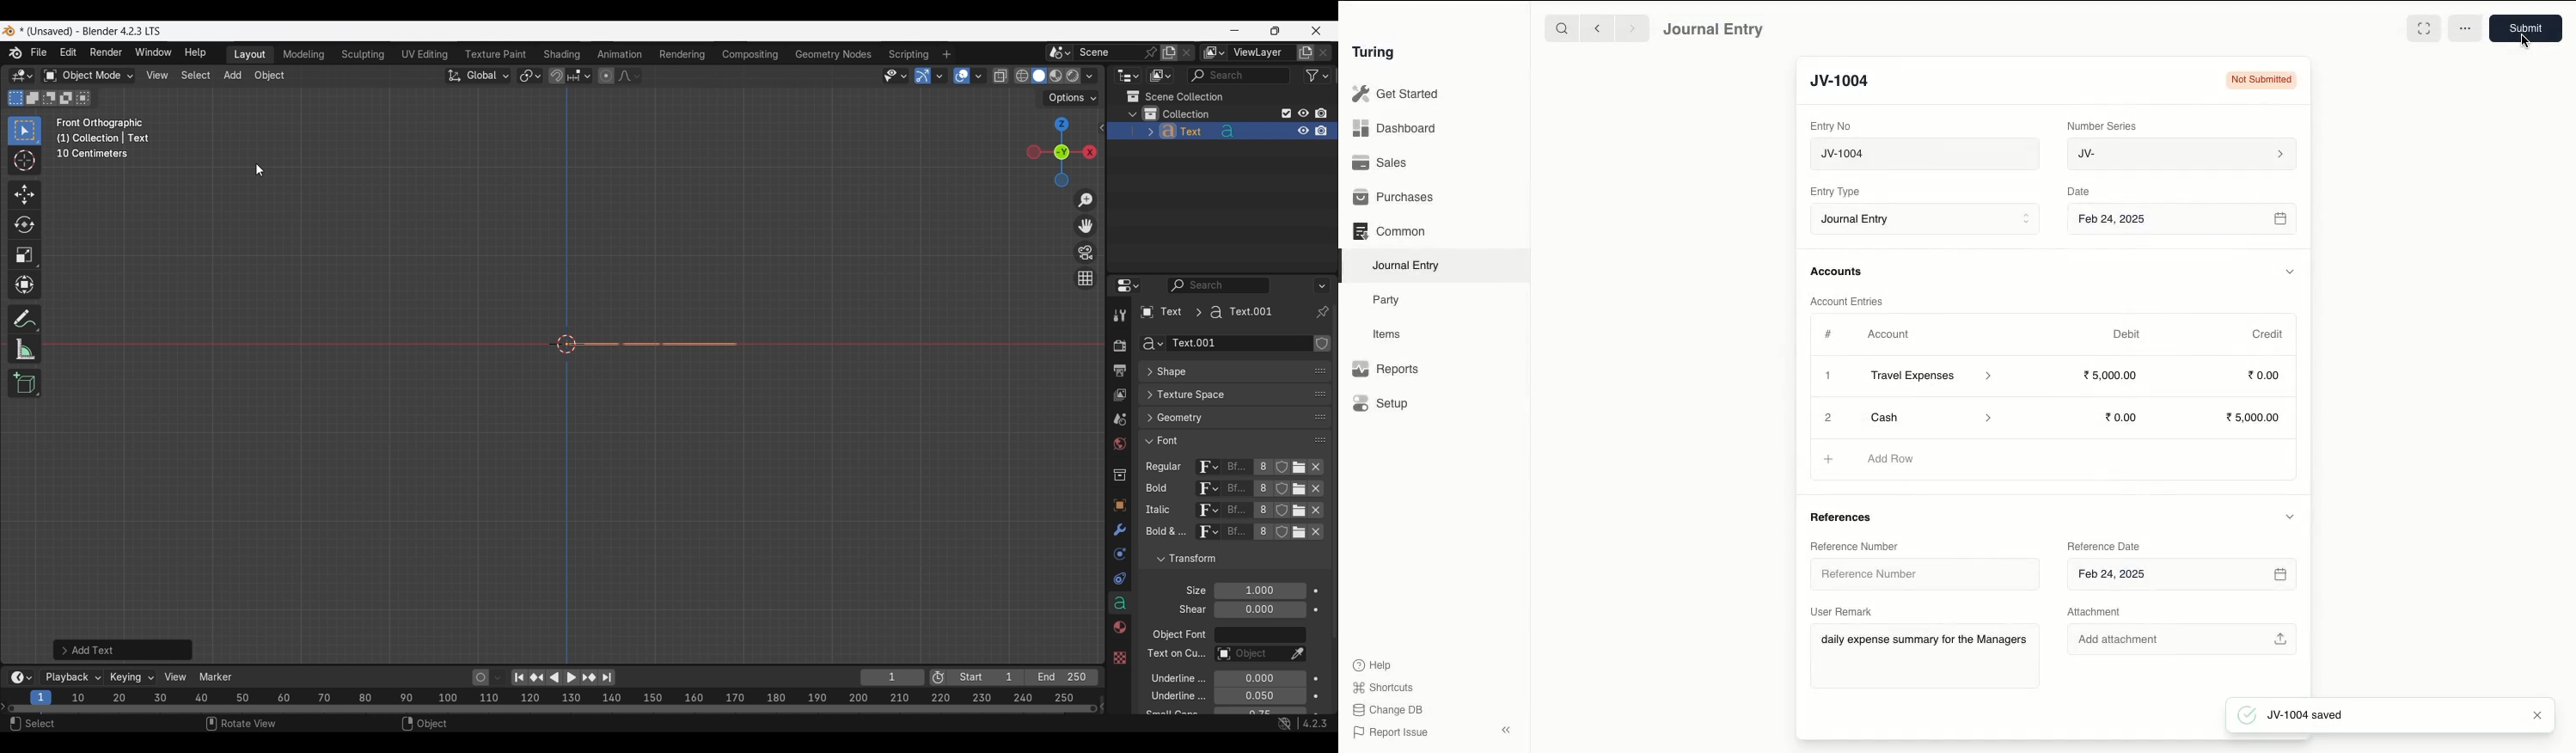 The image size is (2576, 756). Describe the element at coordinates (1933, 377) in the screenshot. I see `Travel Expenses` at that location.